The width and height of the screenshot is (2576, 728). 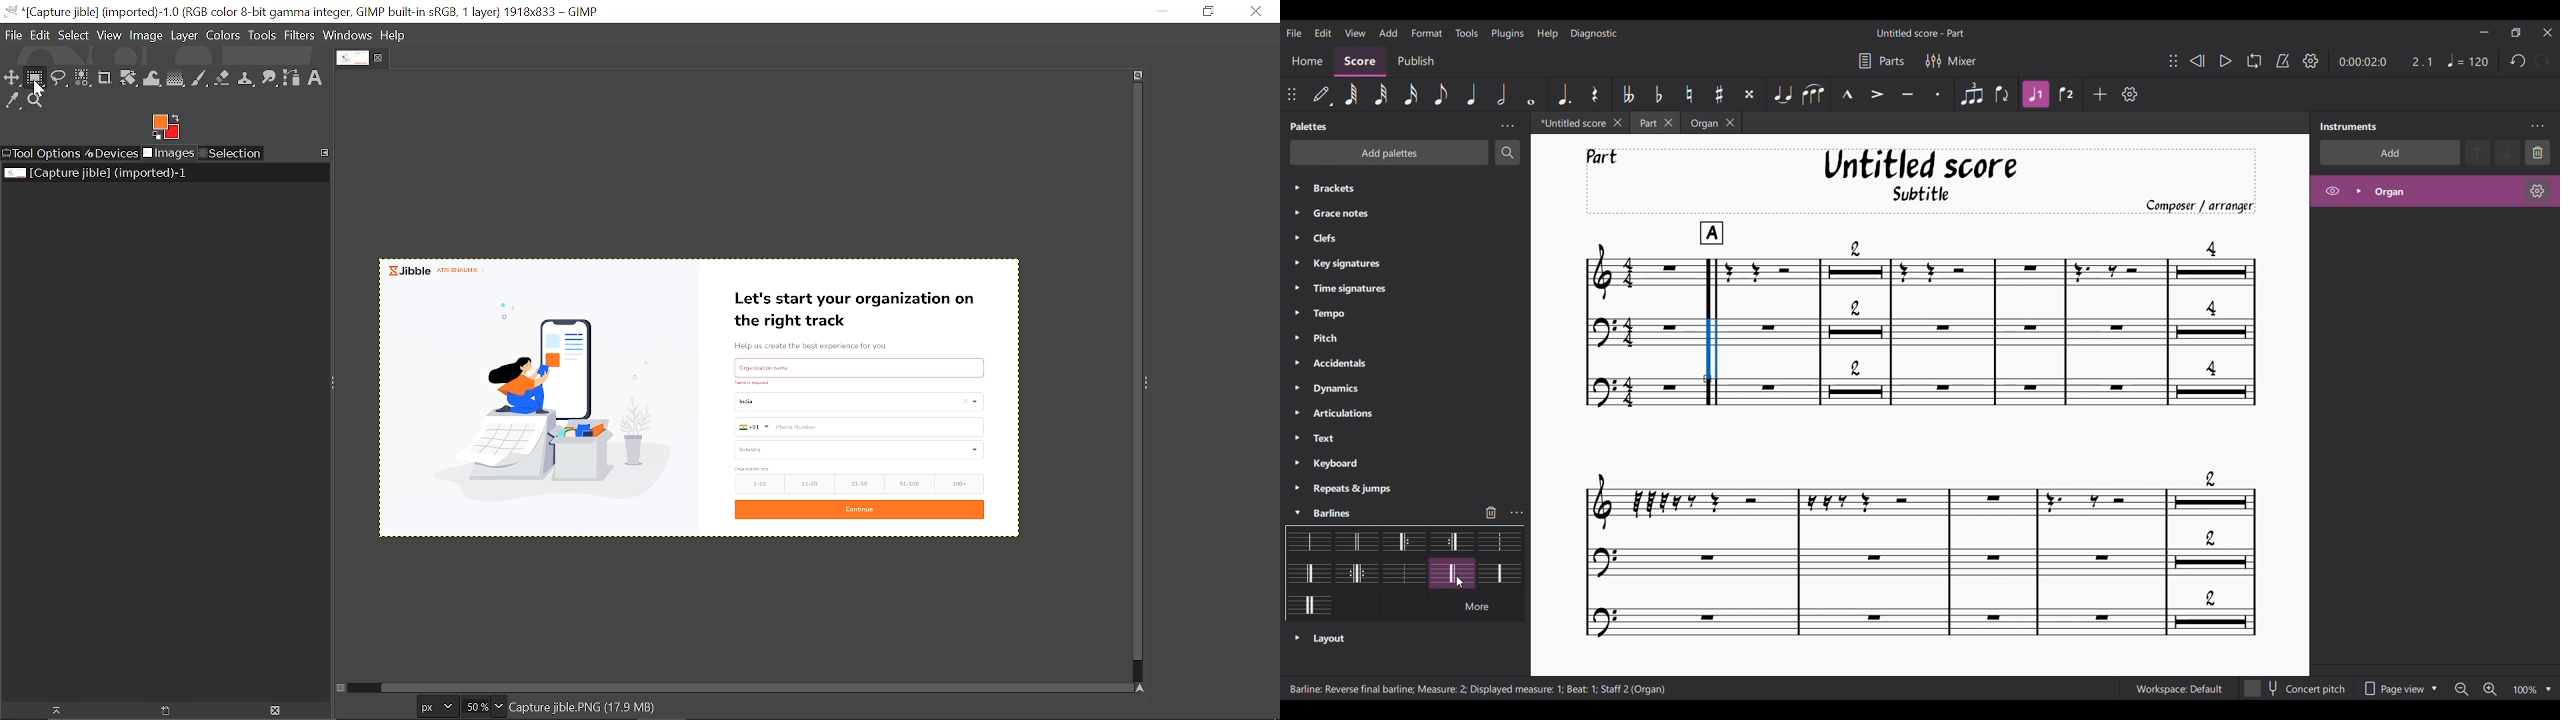 What do you see at coordinates (1702, 123) in the screenshot?
I see `Organ tab` at bounding box center [1702, 123].